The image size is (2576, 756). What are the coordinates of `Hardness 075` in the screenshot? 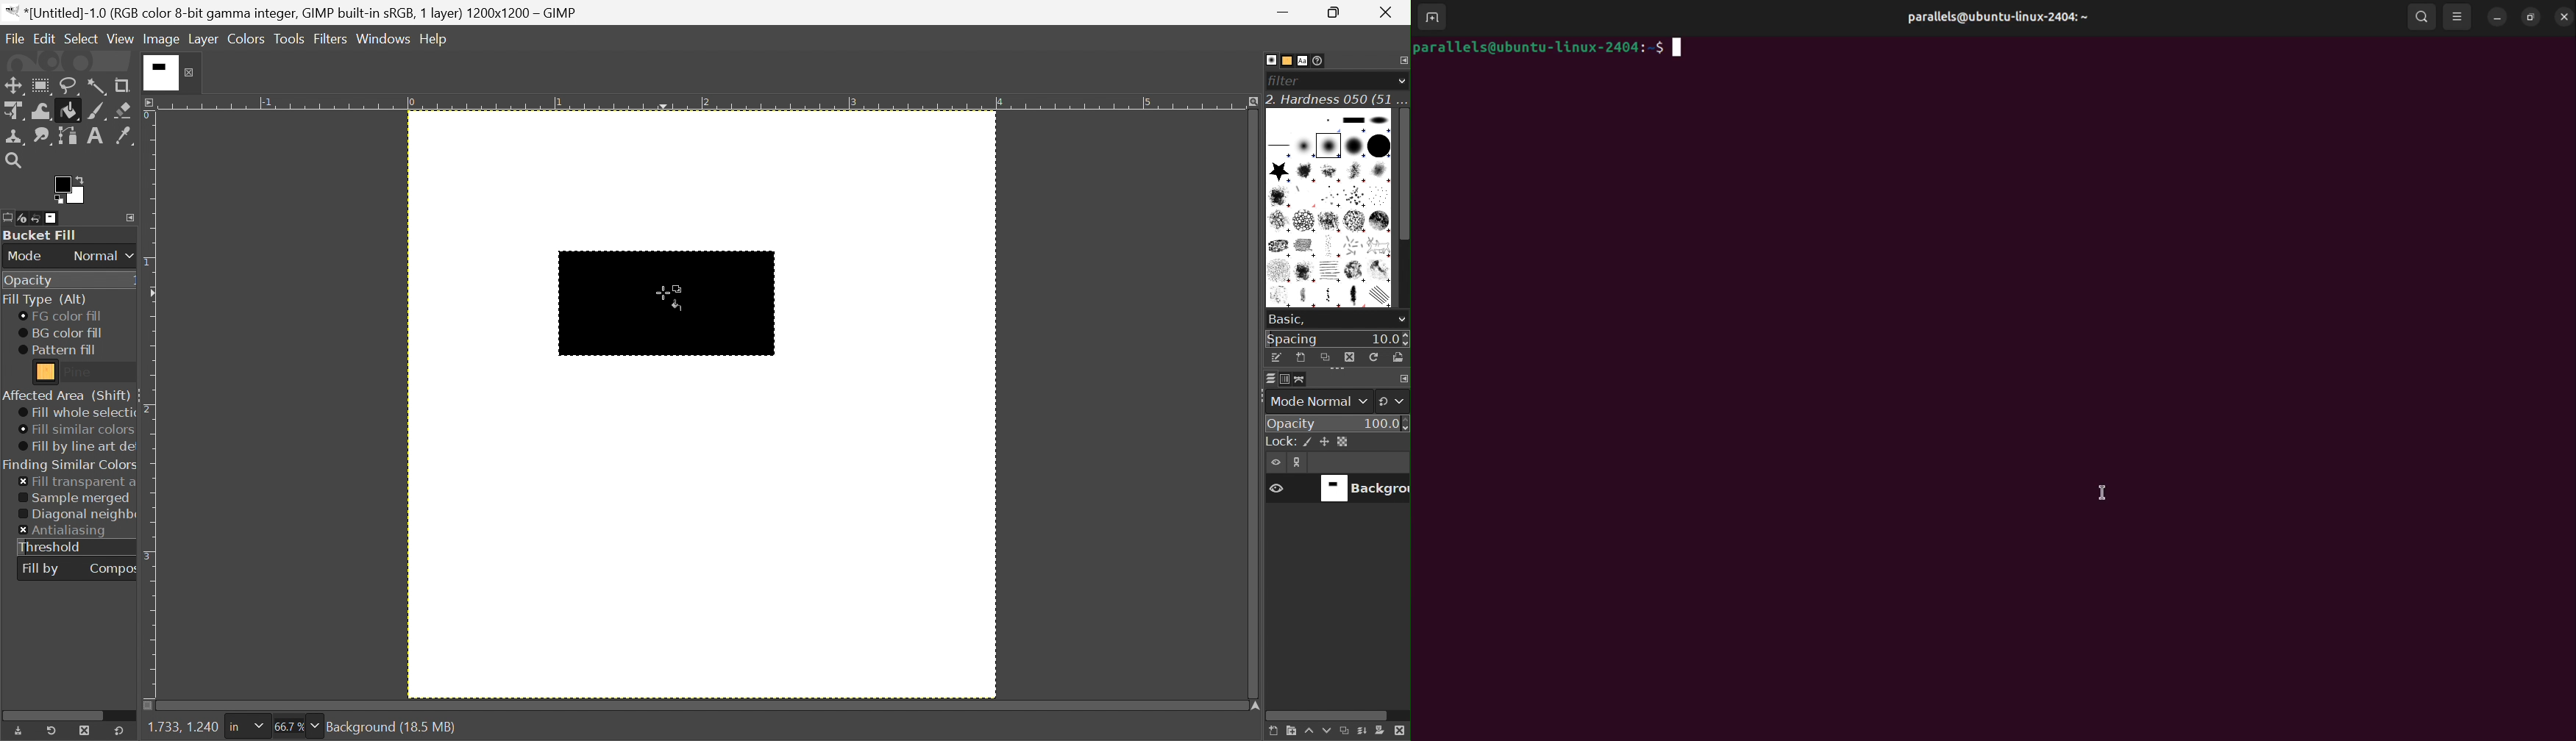 It's located at (1378, 146).